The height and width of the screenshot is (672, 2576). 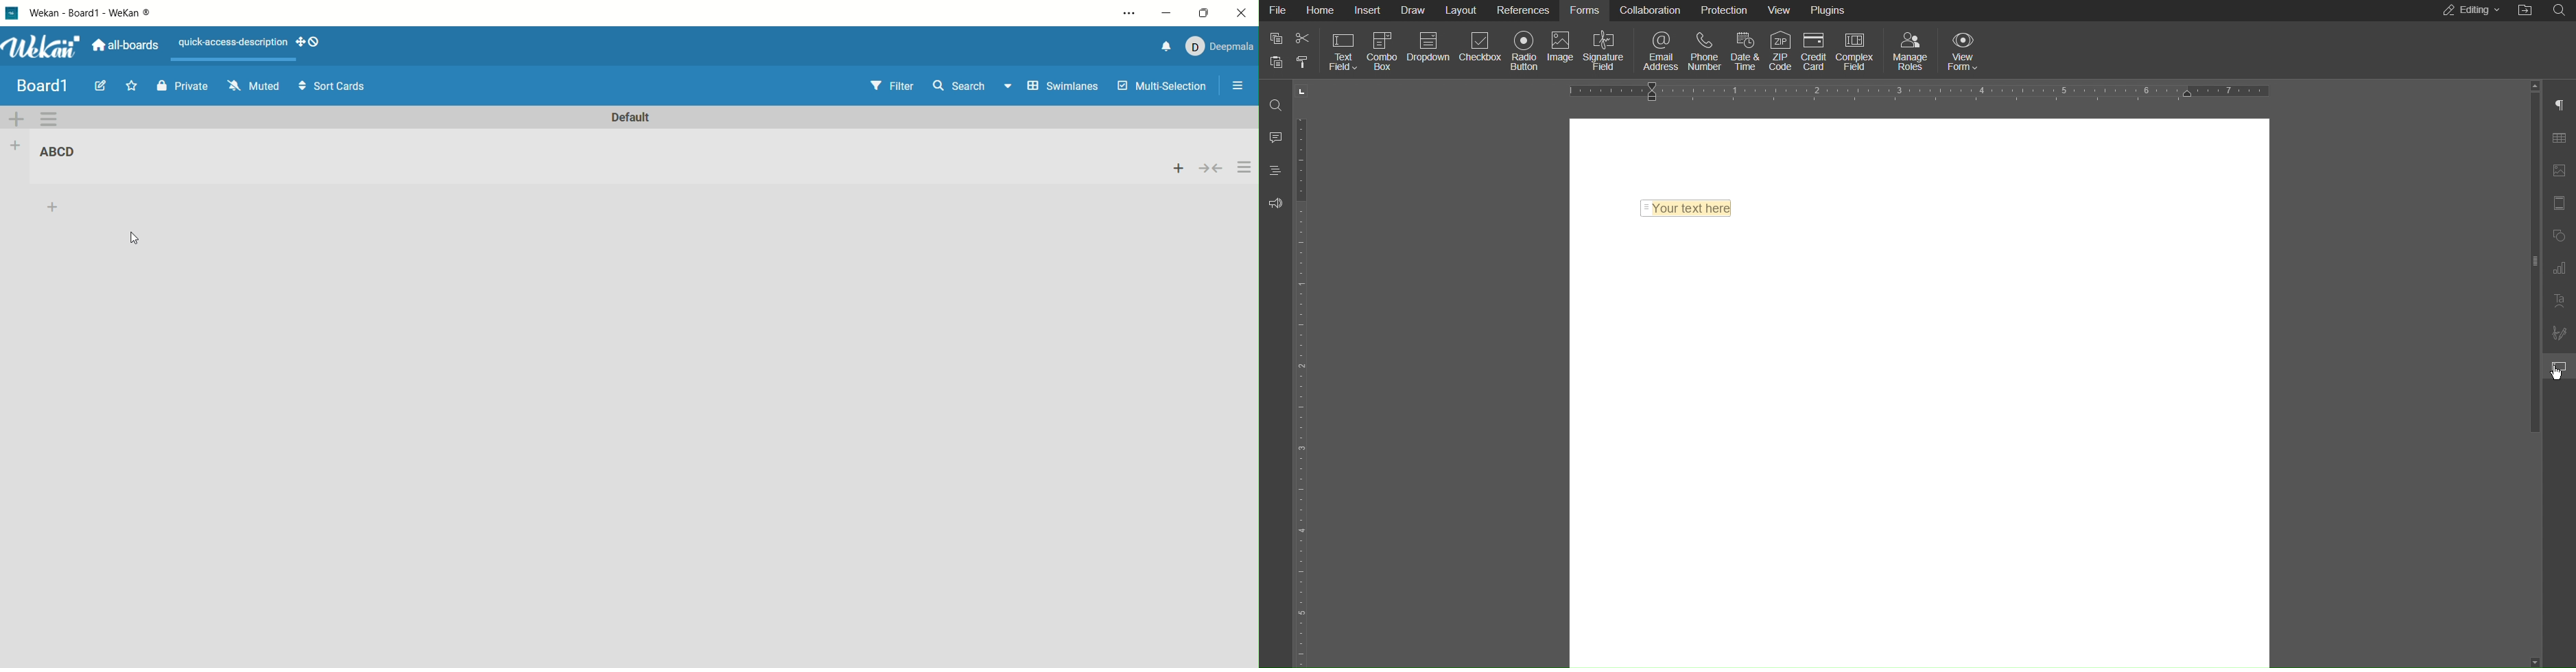 I want to click on Editing, so click(x=2468, y=11).